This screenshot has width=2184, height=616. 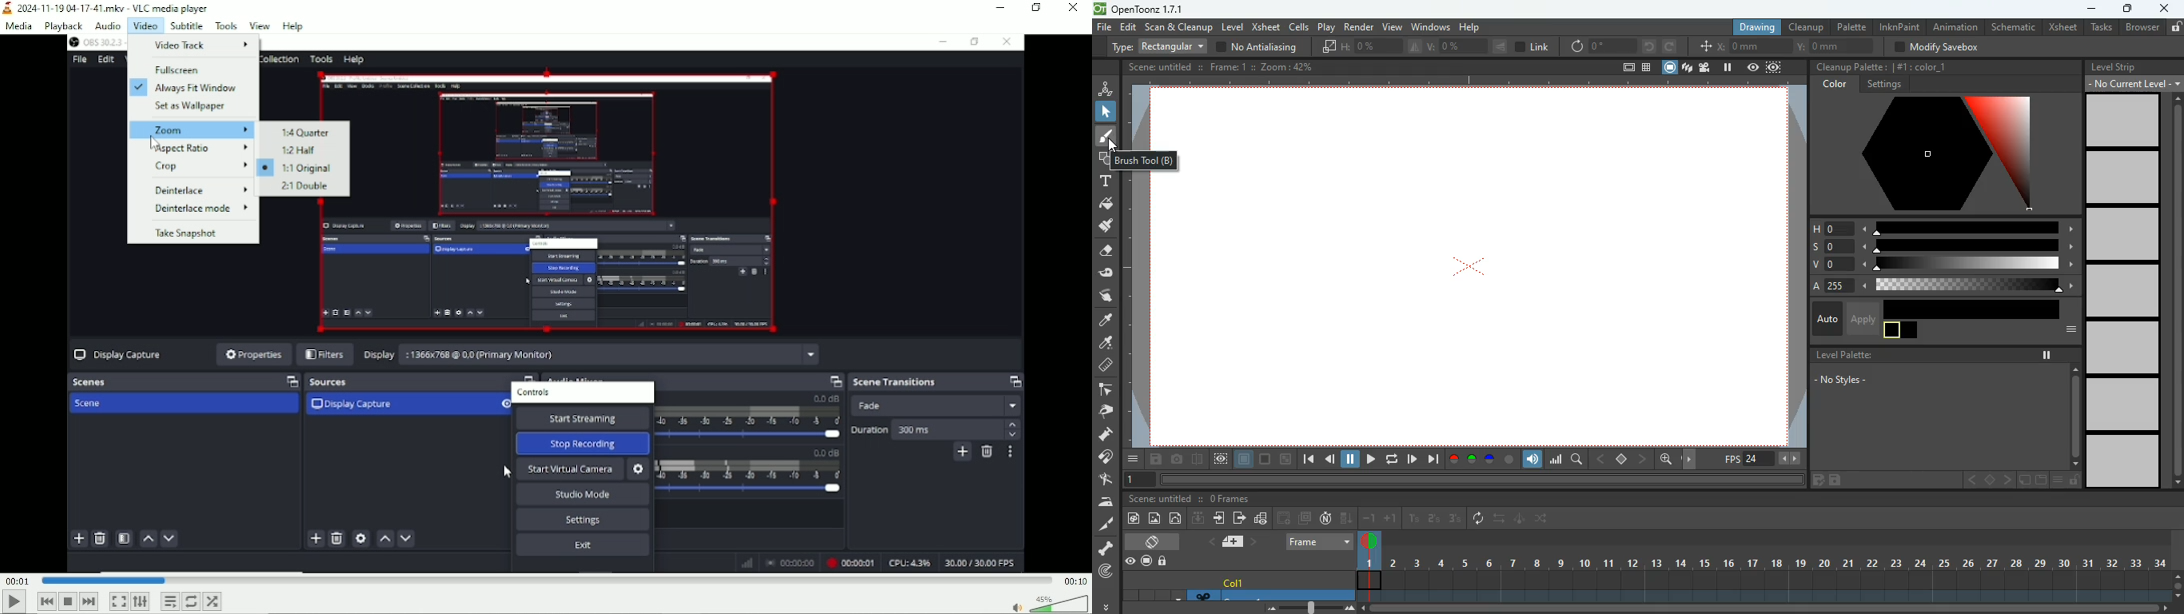 I want to click on Play, so click(x=12, y=603).